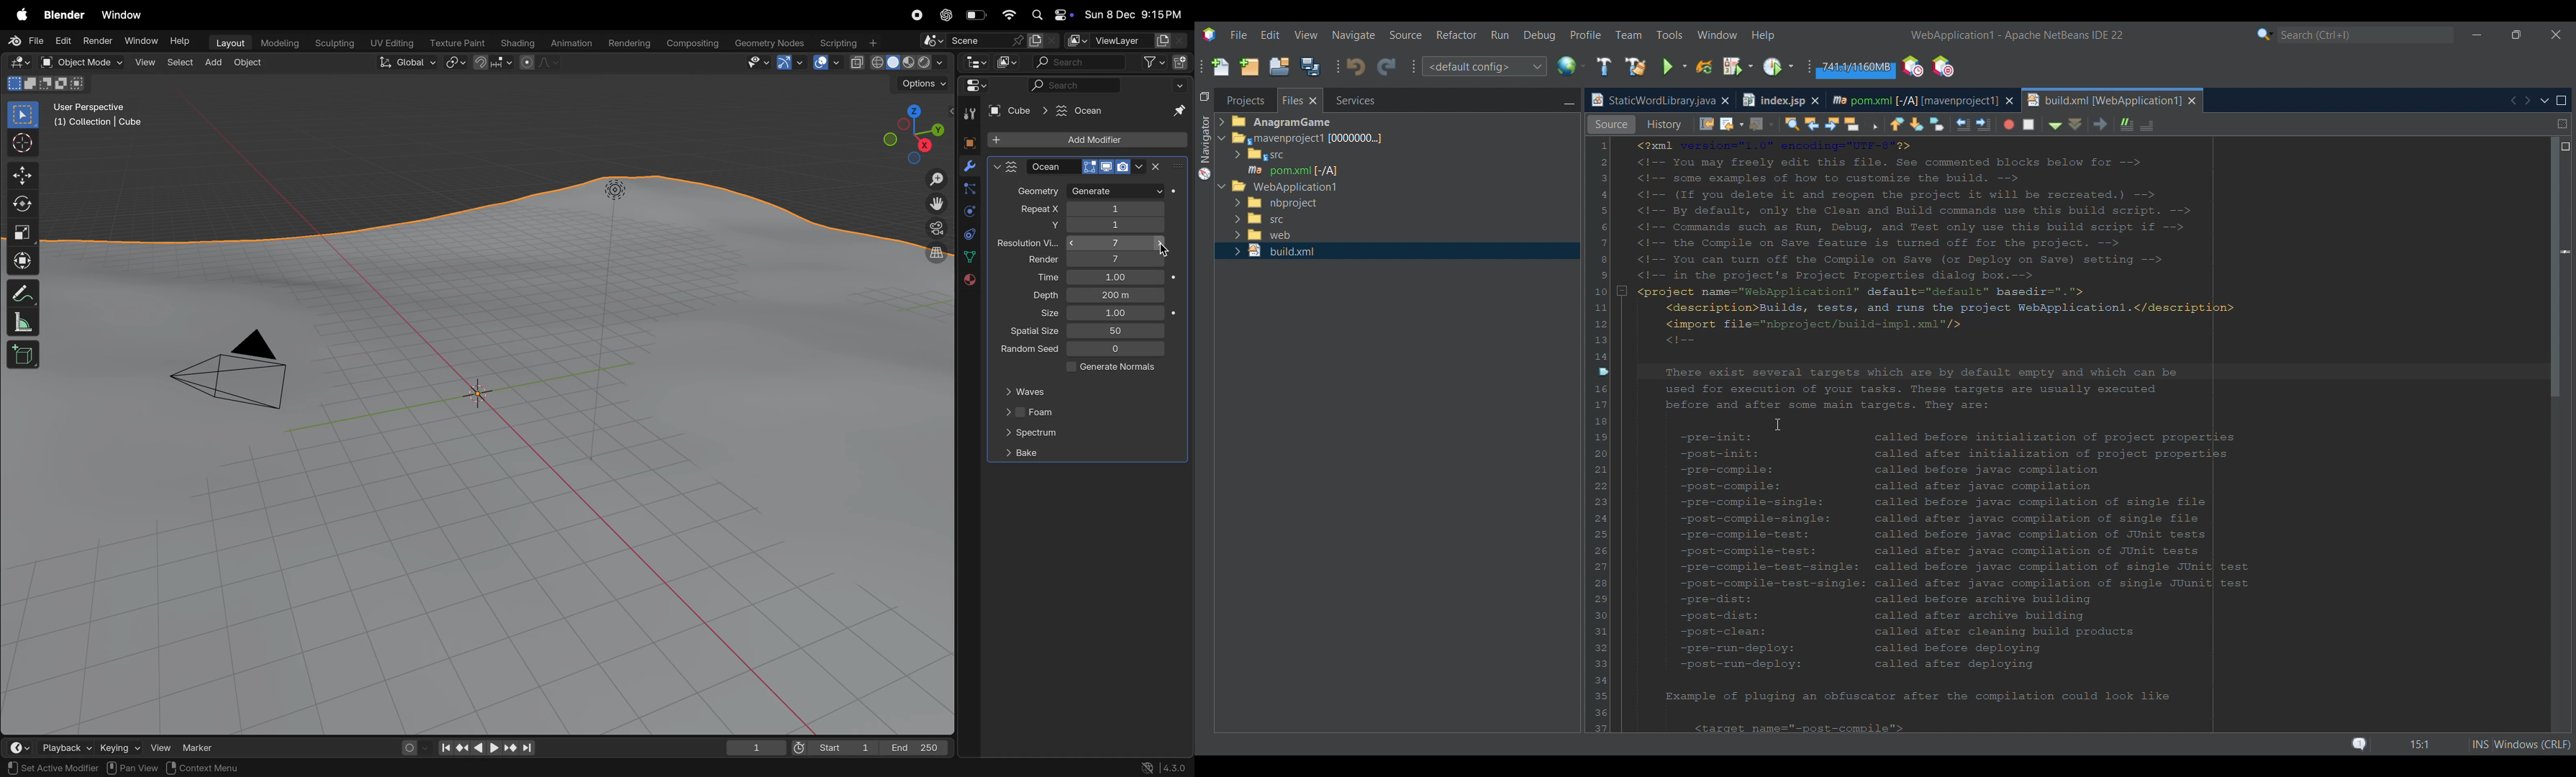 This screenshot has height=784, width=2576. What do you see at coordinates (977, 17) in the screenshot?
I see `battery` at bounding box center [977, 17].